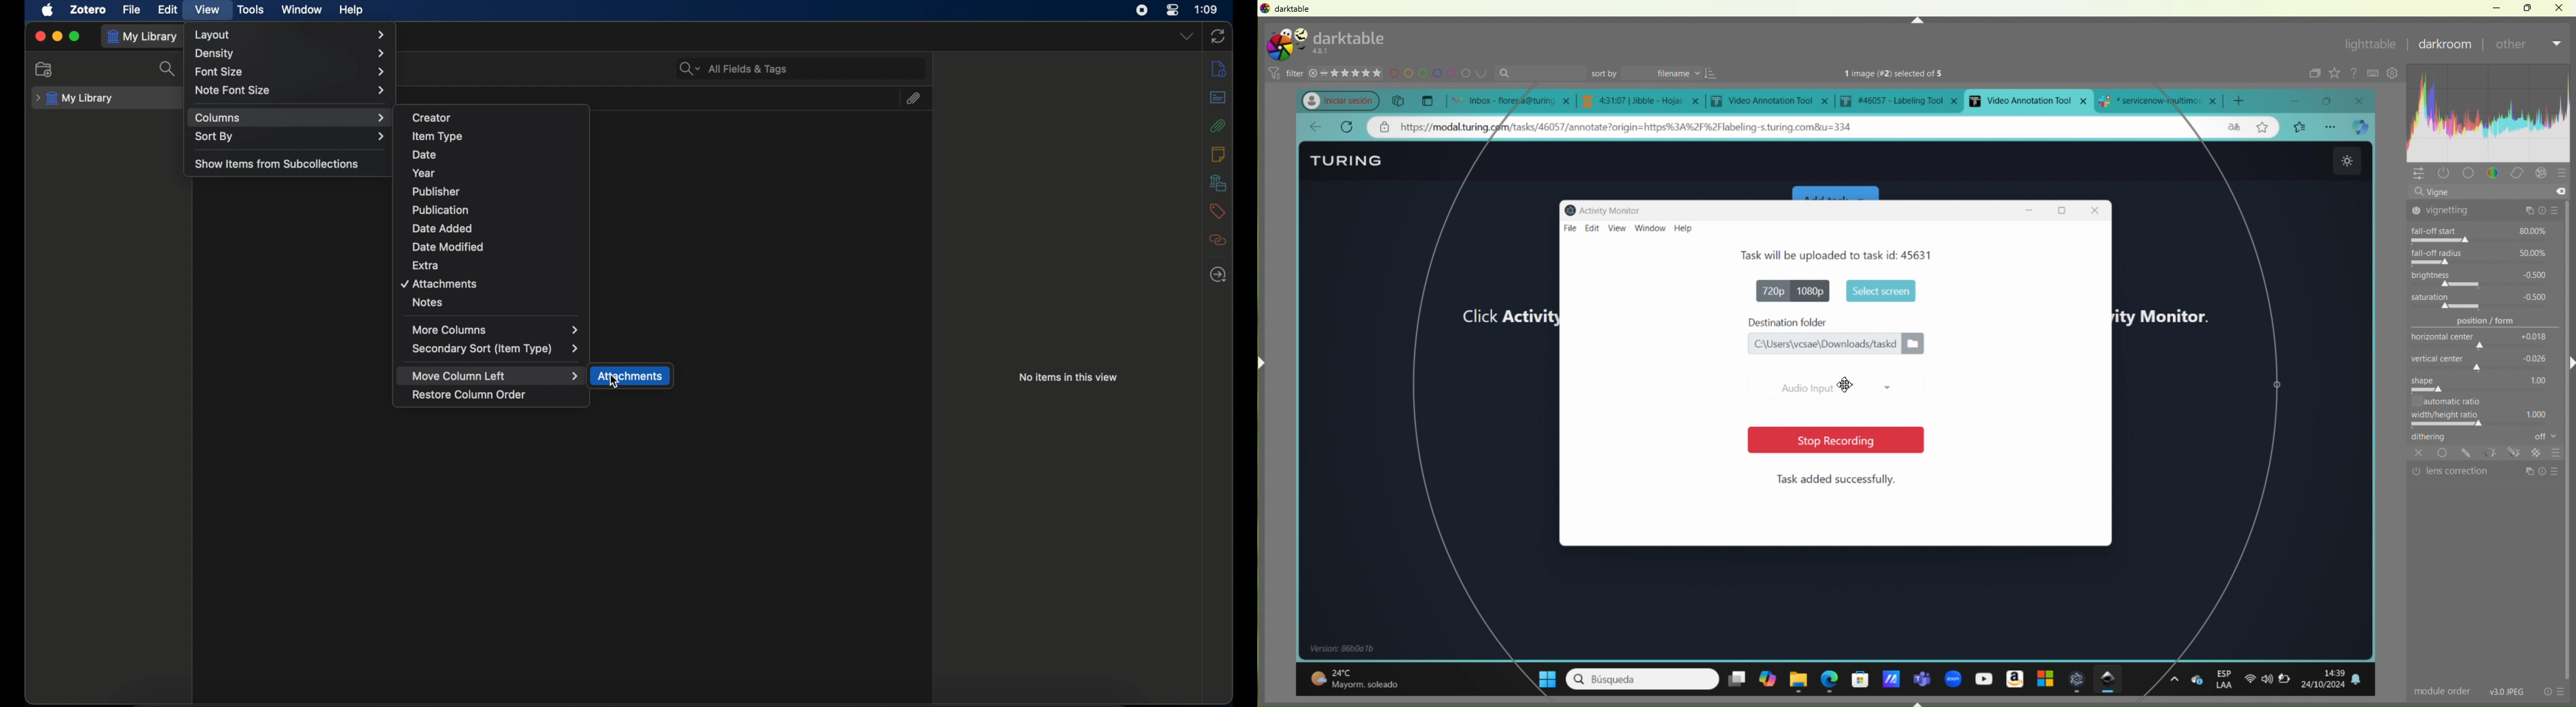 This screenshot has width=2576, height=728. What do you see at coordinates (1507, 100) in the screenshot?
I see `open tabs` at bounding box center [1507, 100].